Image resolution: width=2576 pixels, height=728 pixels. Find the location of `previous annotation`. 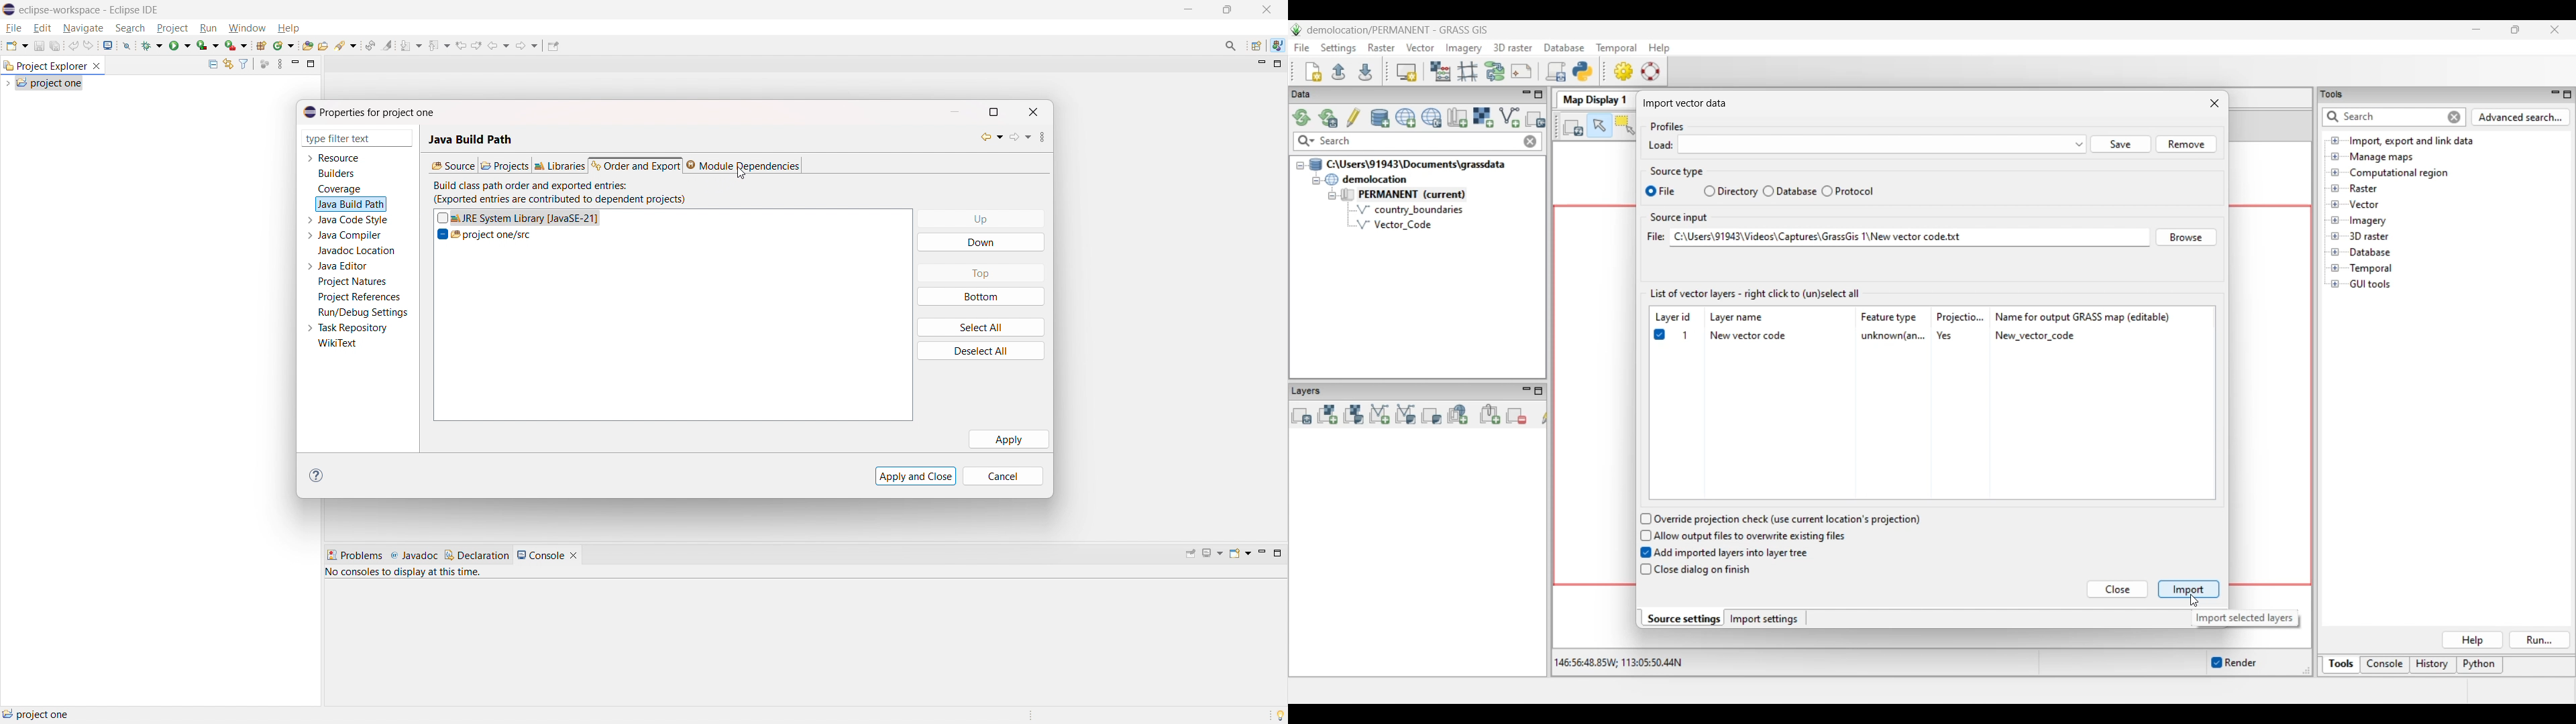

previous annotation is located at coordinates (438, 44).